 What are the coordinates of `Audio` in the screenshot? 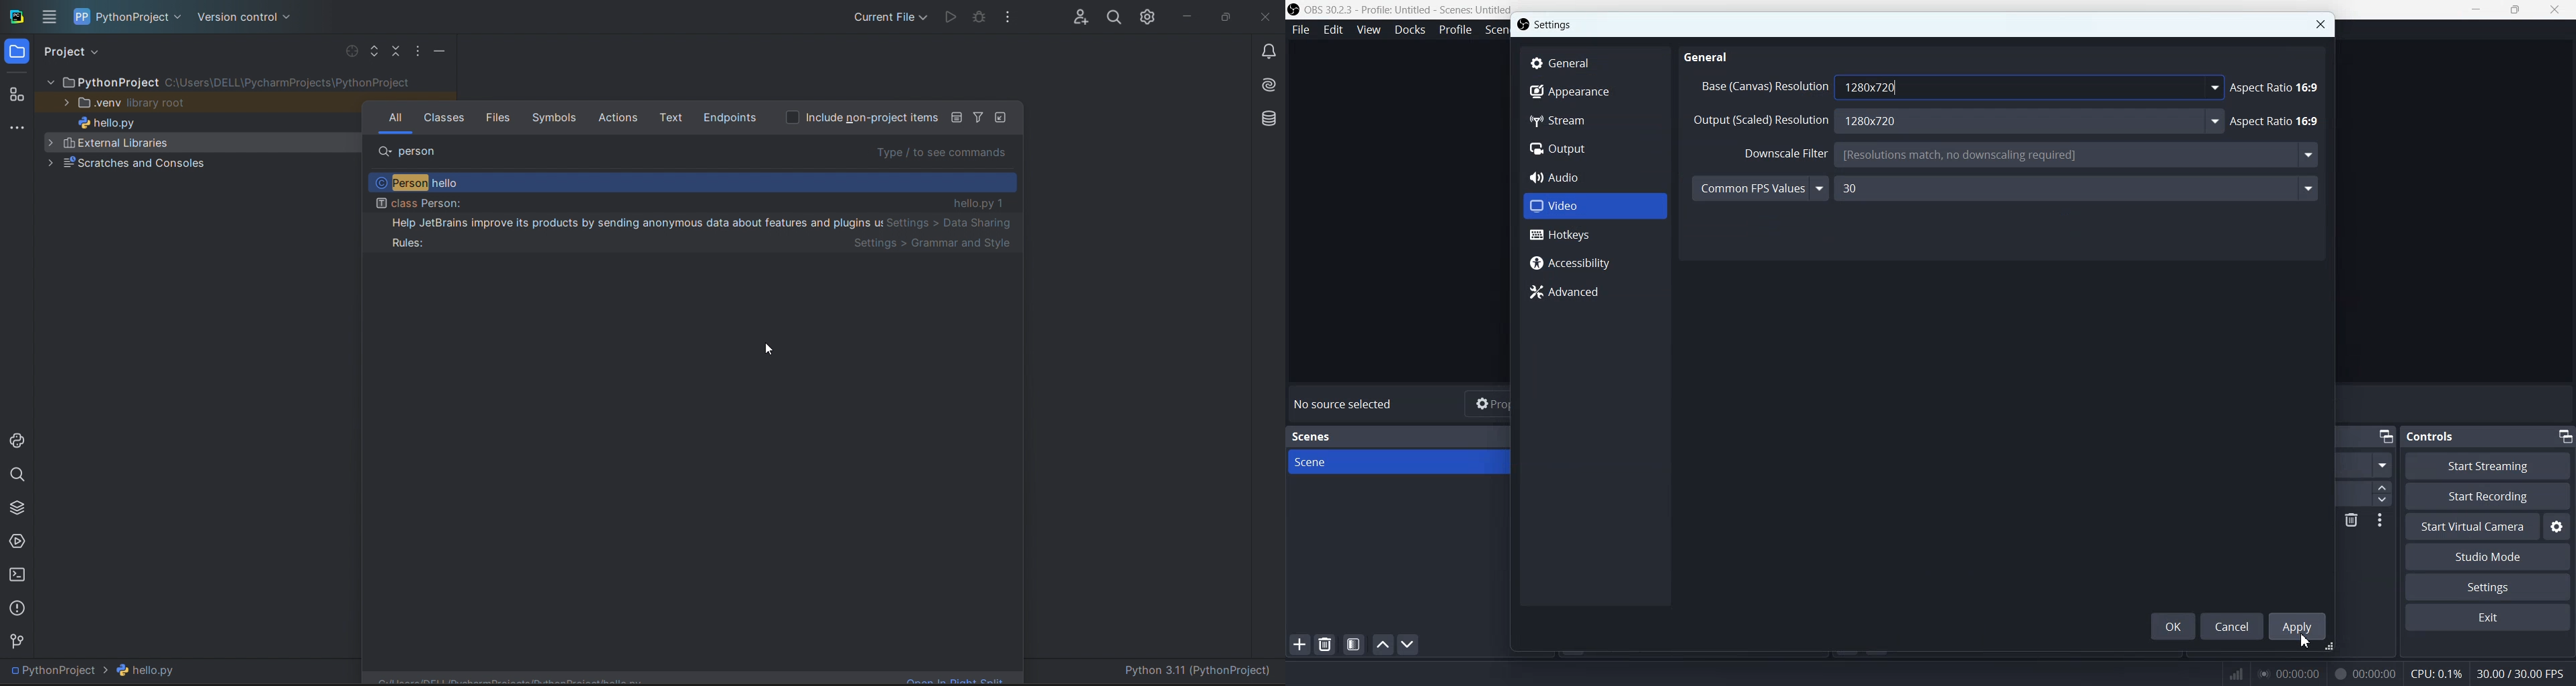 It's located at (1594, 178).